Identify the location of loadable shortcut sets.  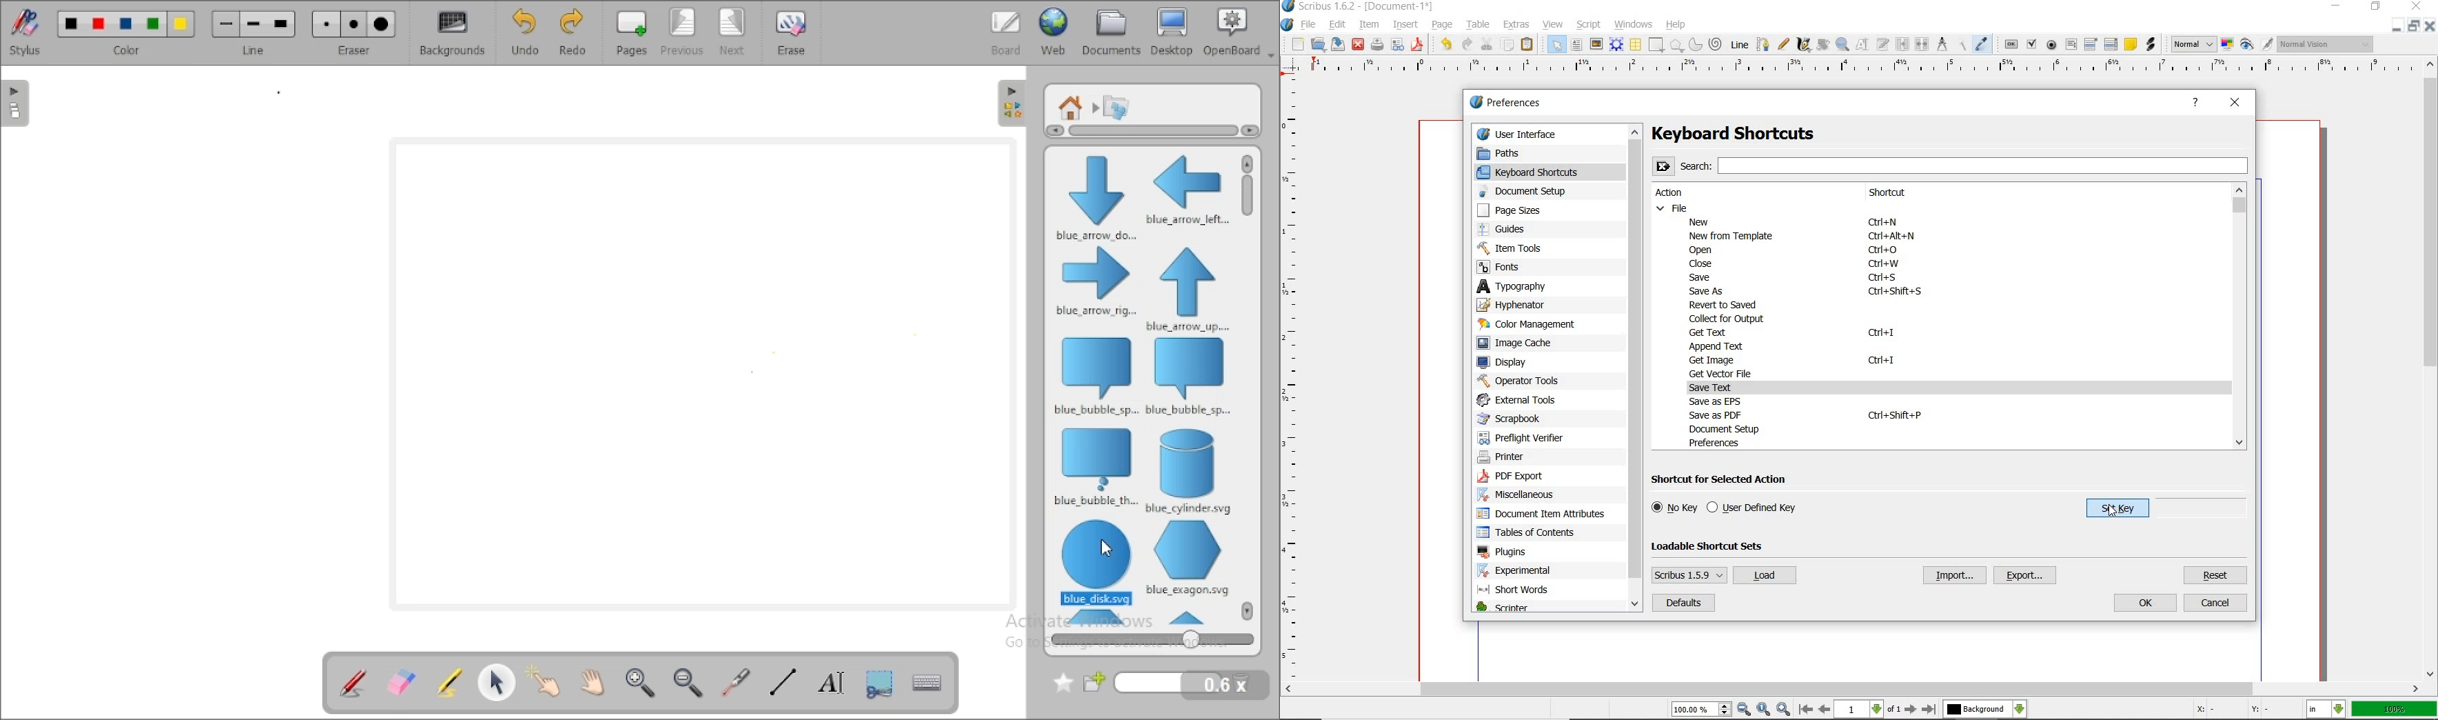
(1719, 546).